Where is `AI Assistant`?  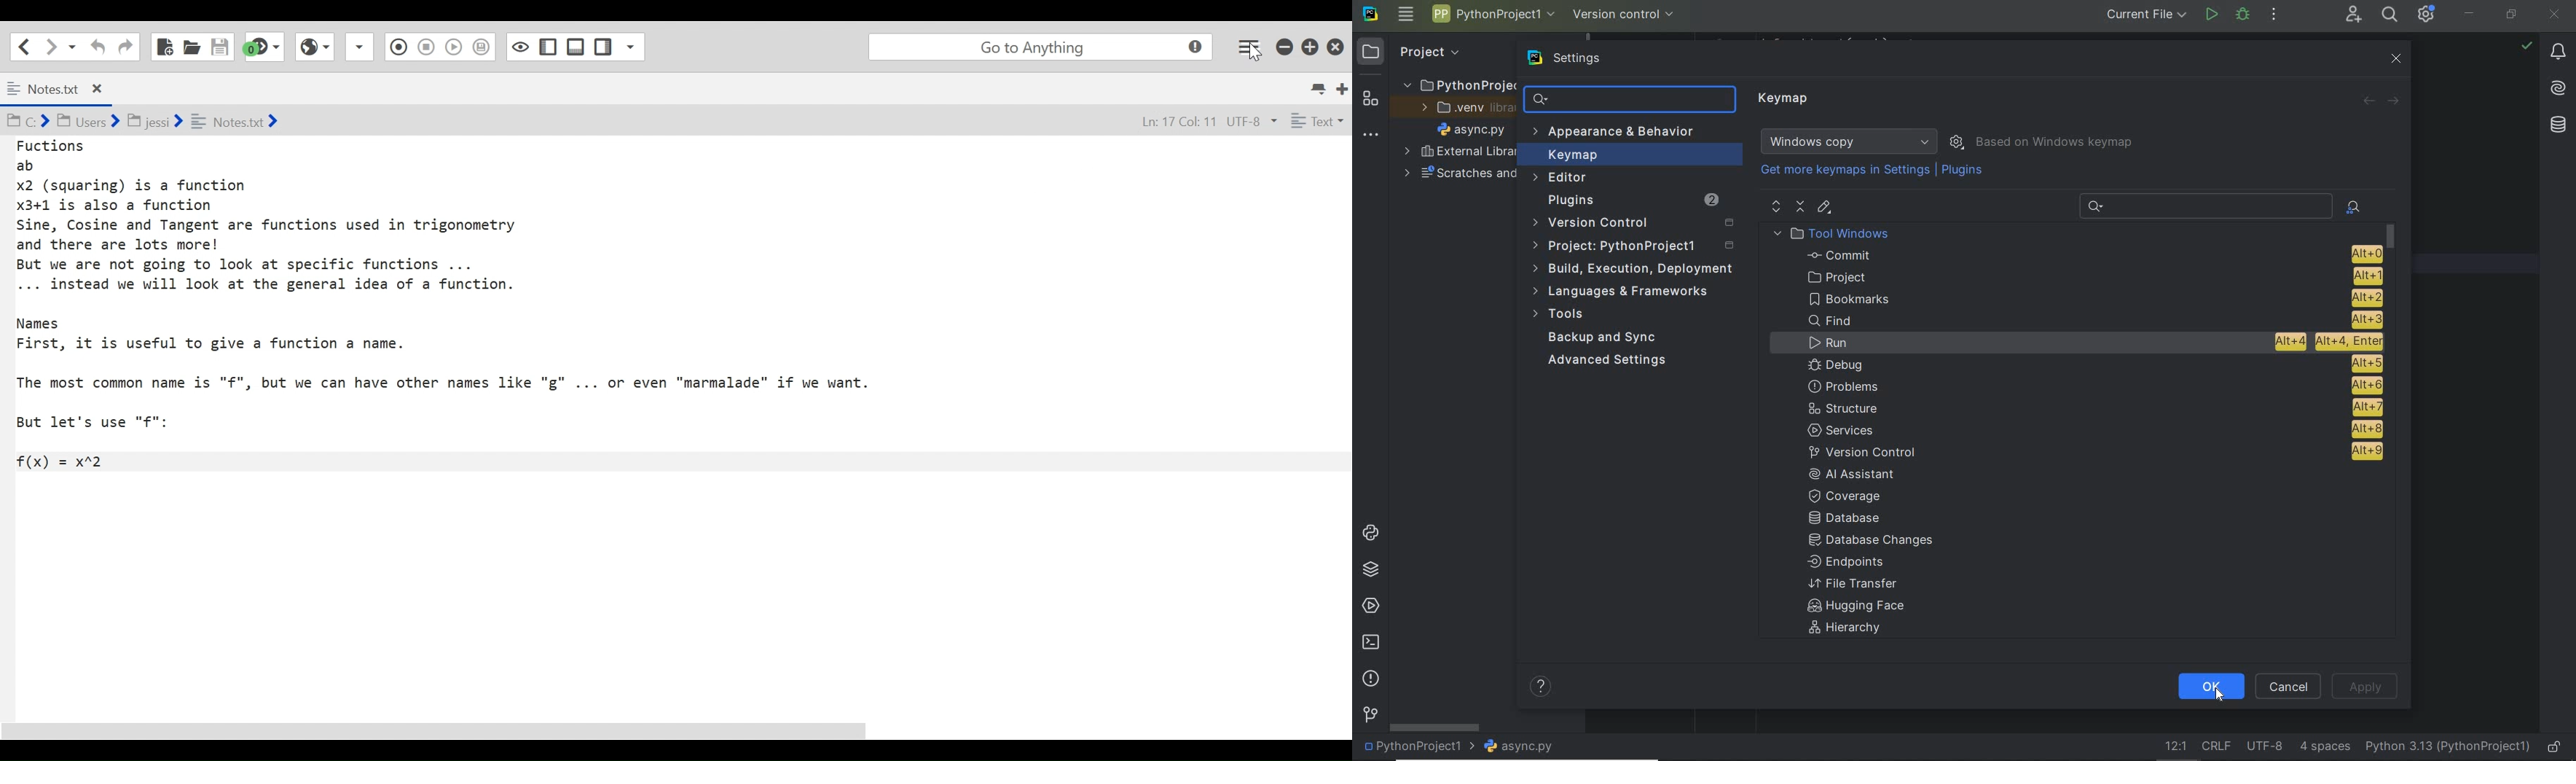 AI Assistant is located at coordinates (1862, 474).